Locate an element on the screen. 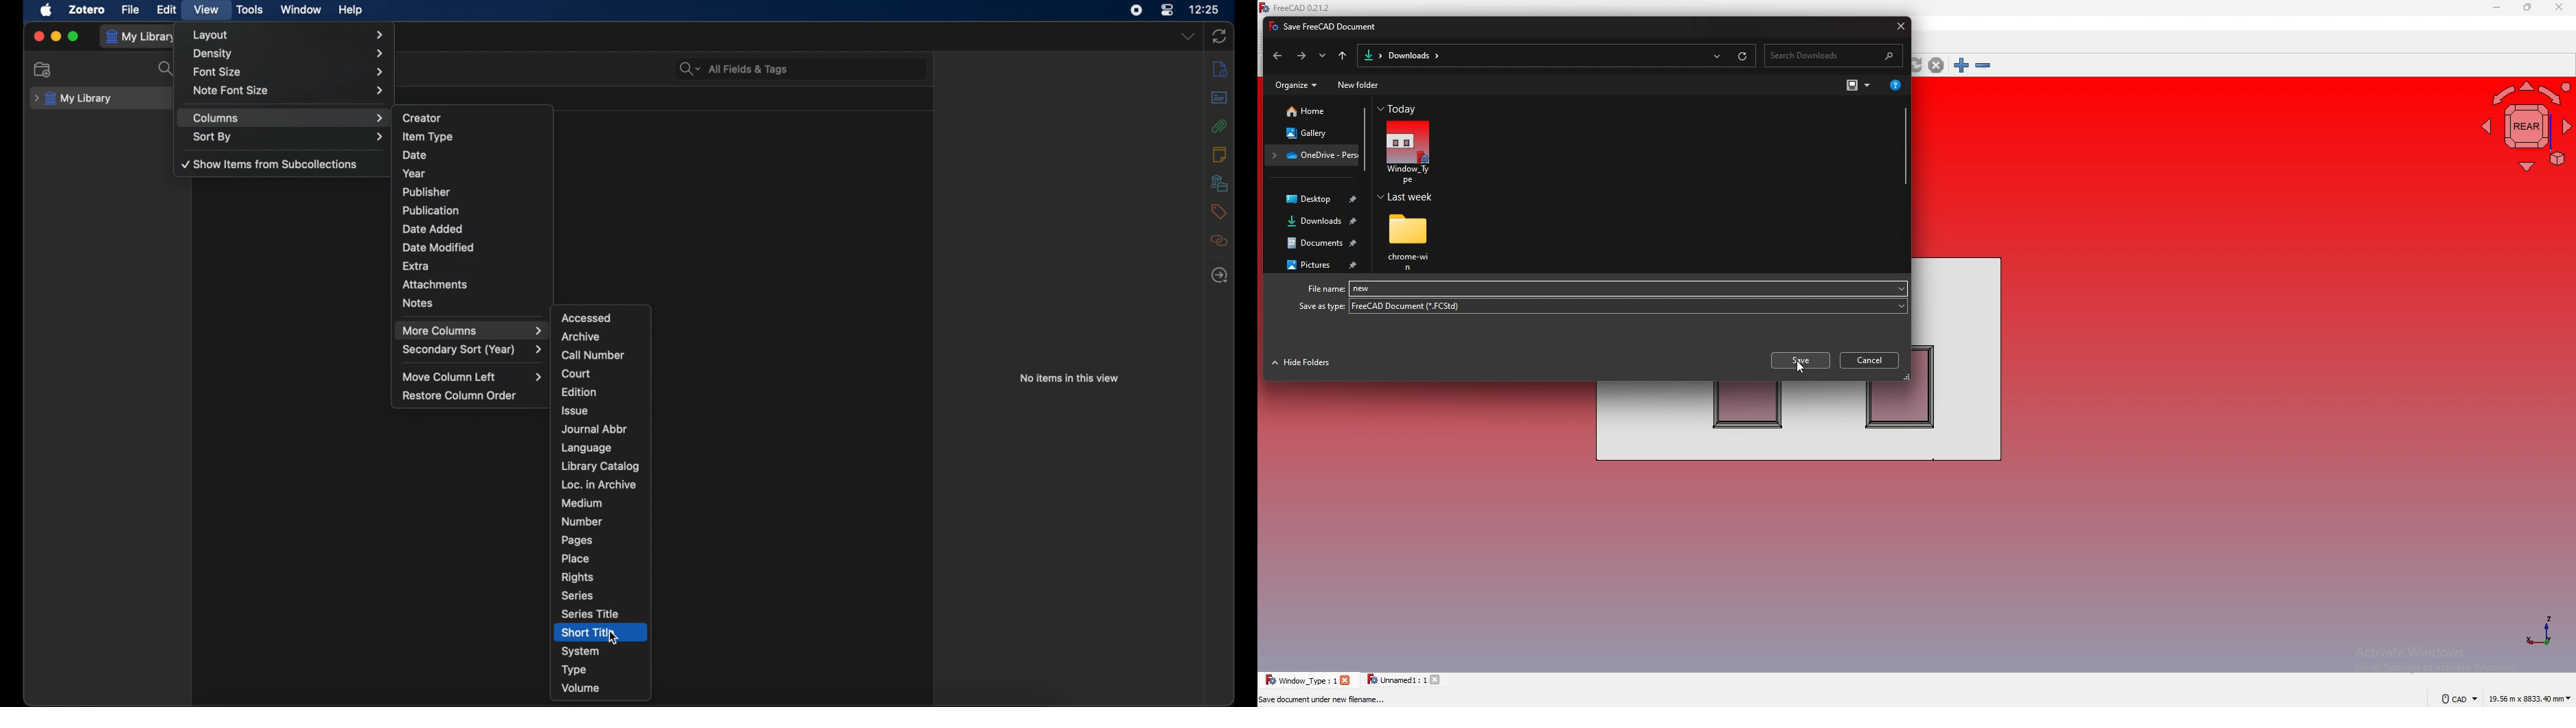  save as type: is located at coordinates (1321, 306).